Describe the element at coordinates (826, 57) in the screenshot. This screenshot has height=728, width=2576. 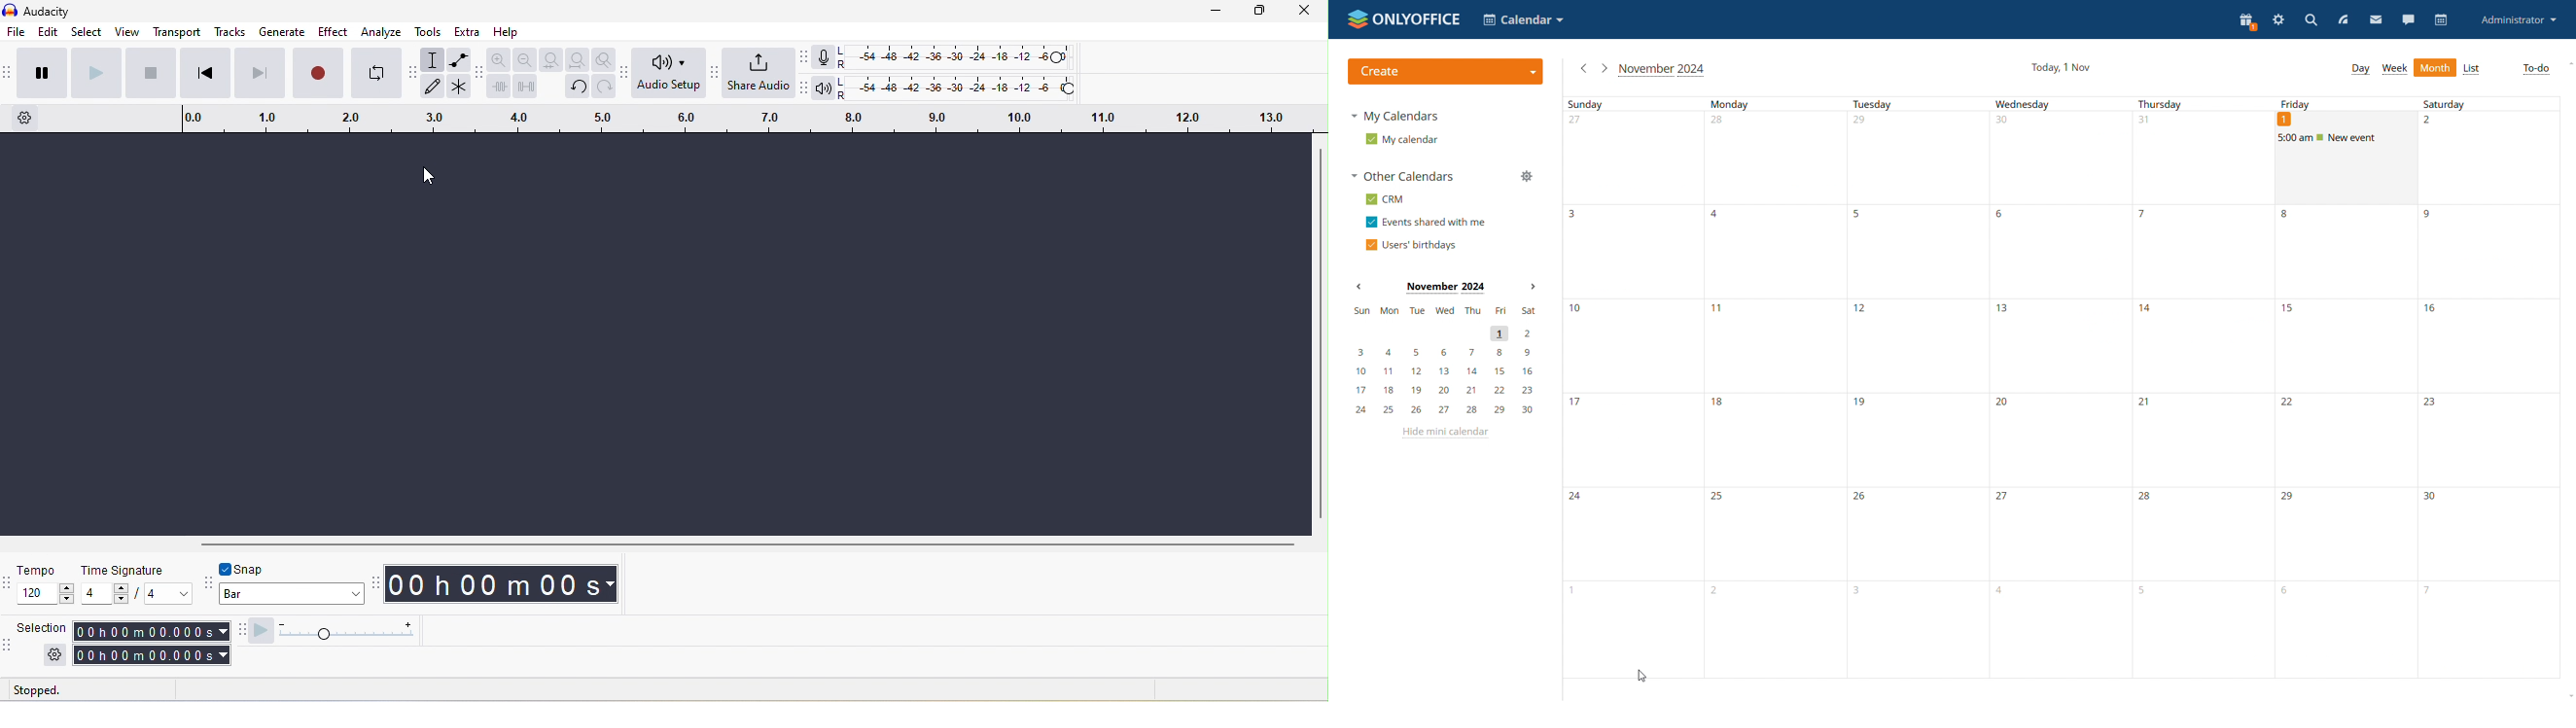
I see `record meter` at that location.